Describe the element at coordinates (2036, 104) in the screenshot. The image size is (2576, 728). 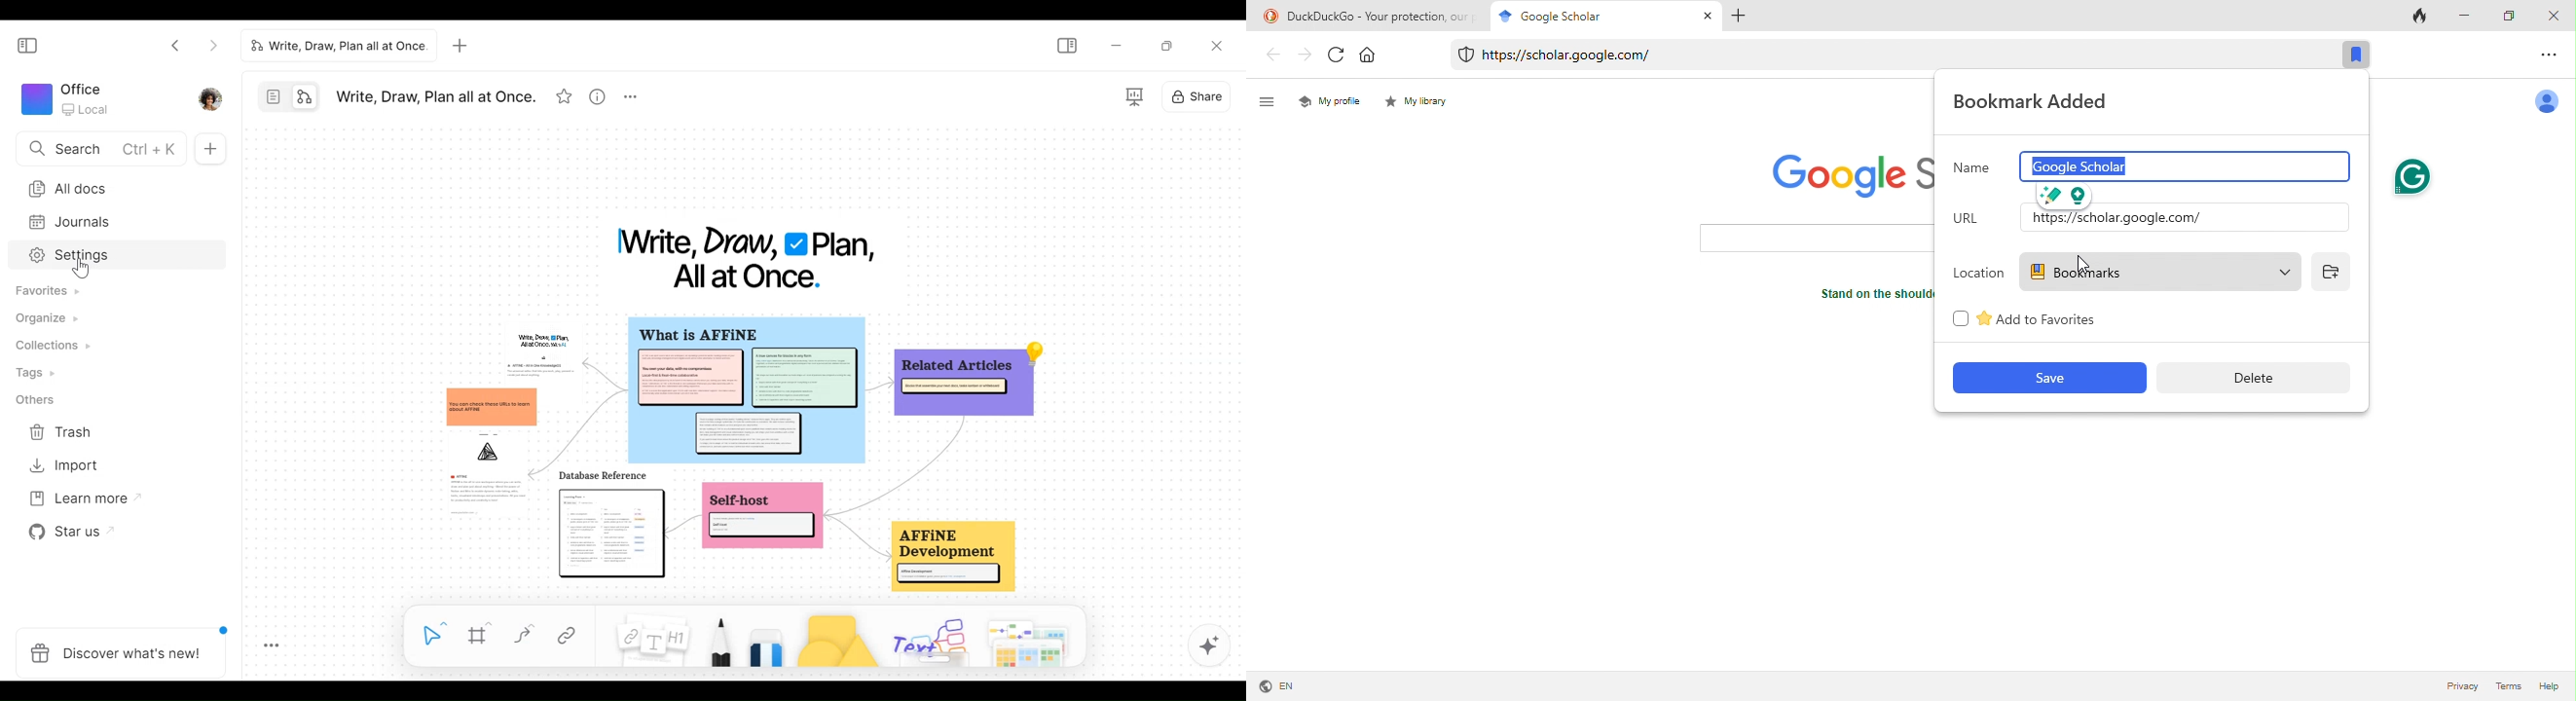
I see `bookmark added` at that location.